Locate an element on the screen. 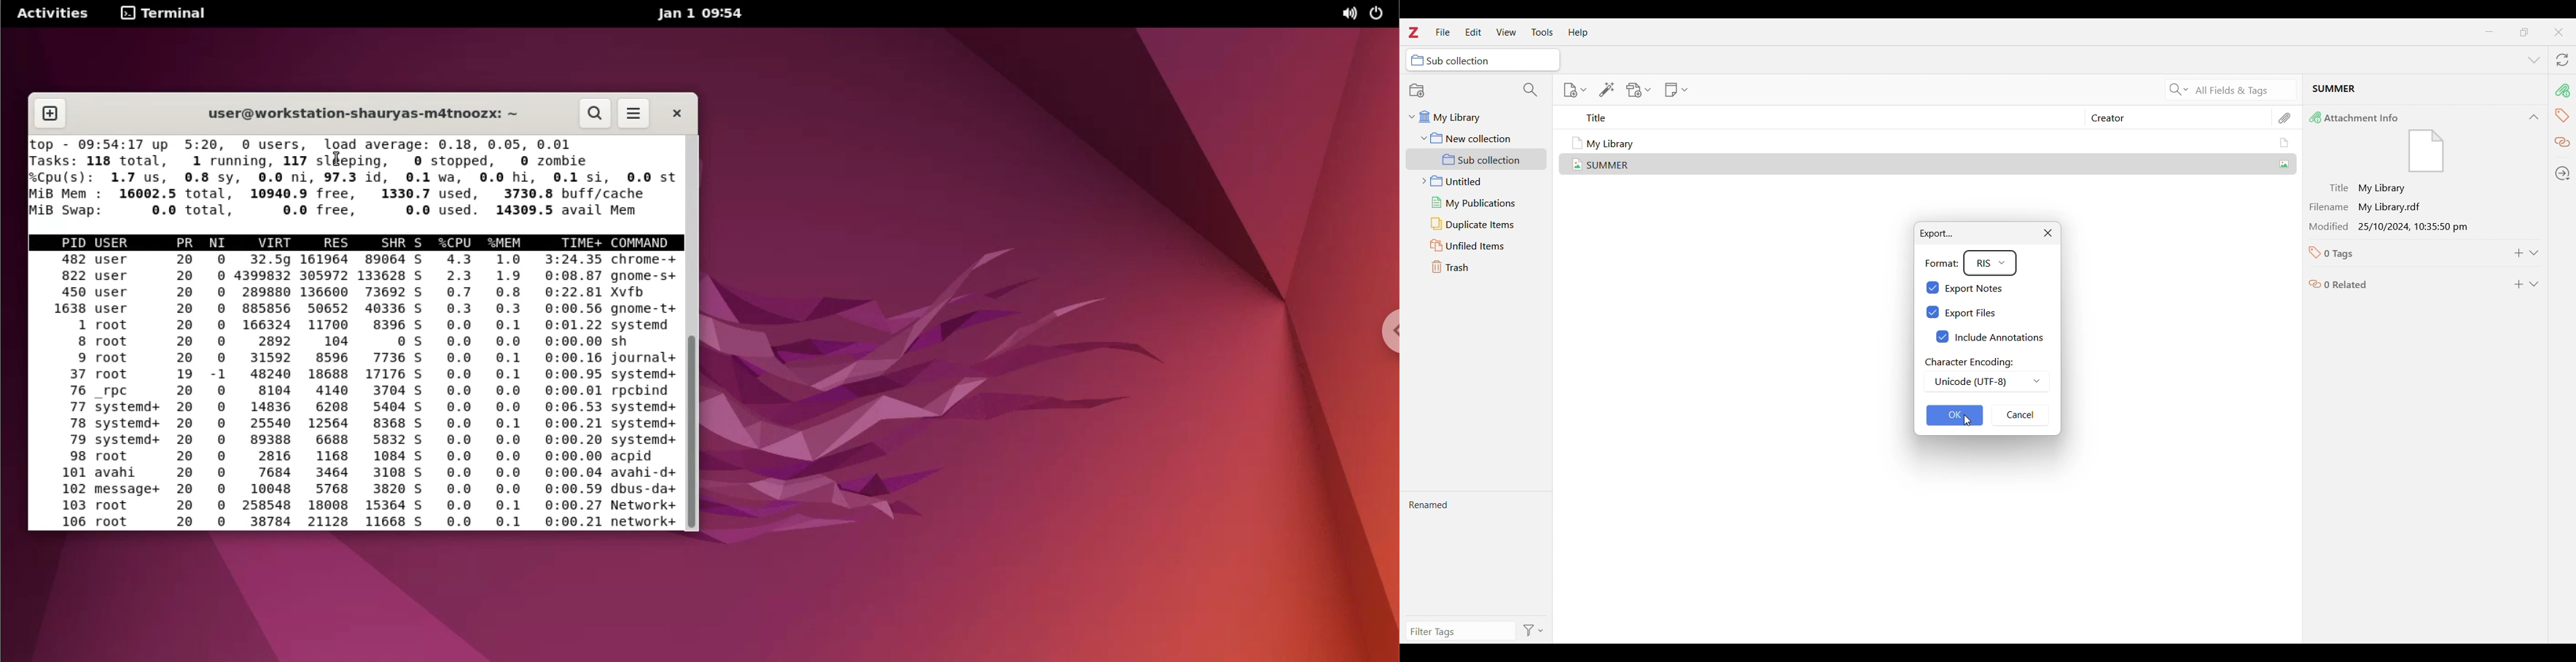 This screenshot has height=672, width=2576. Filter is located at coordinates (1535, 630).